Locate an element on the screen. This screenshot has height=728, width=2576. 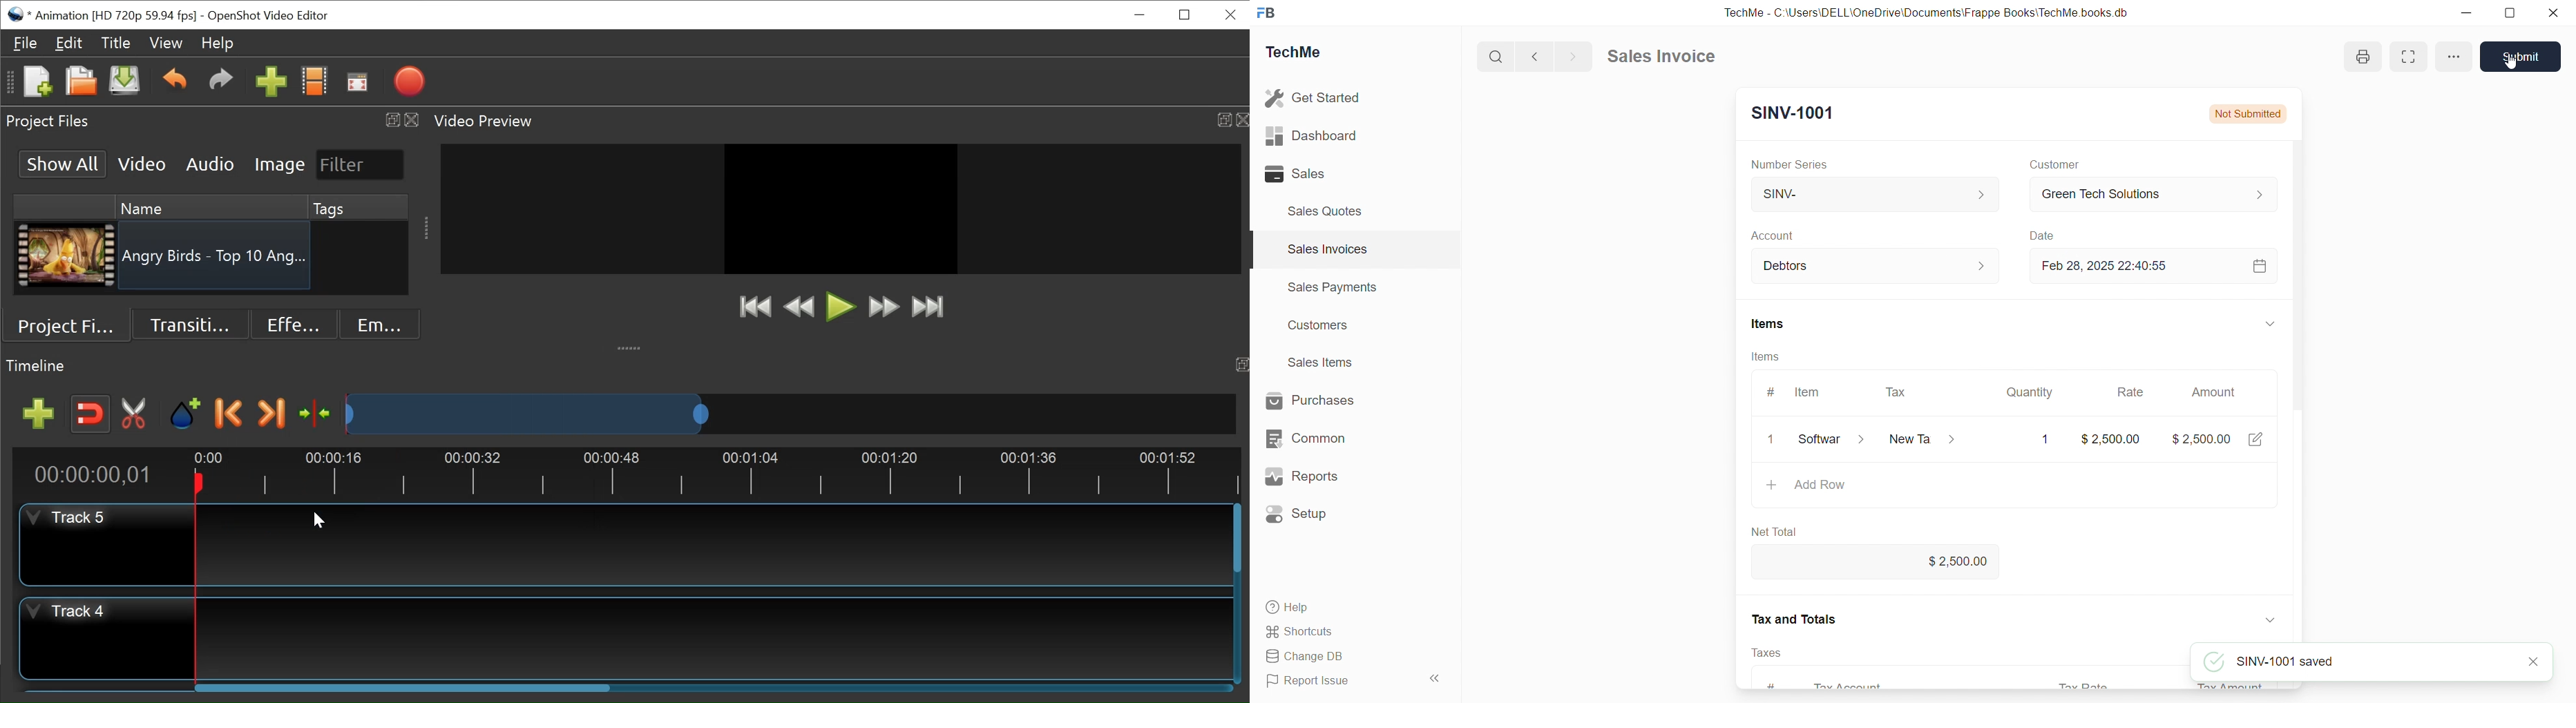
minimize is located at coordinates (2465, 12).